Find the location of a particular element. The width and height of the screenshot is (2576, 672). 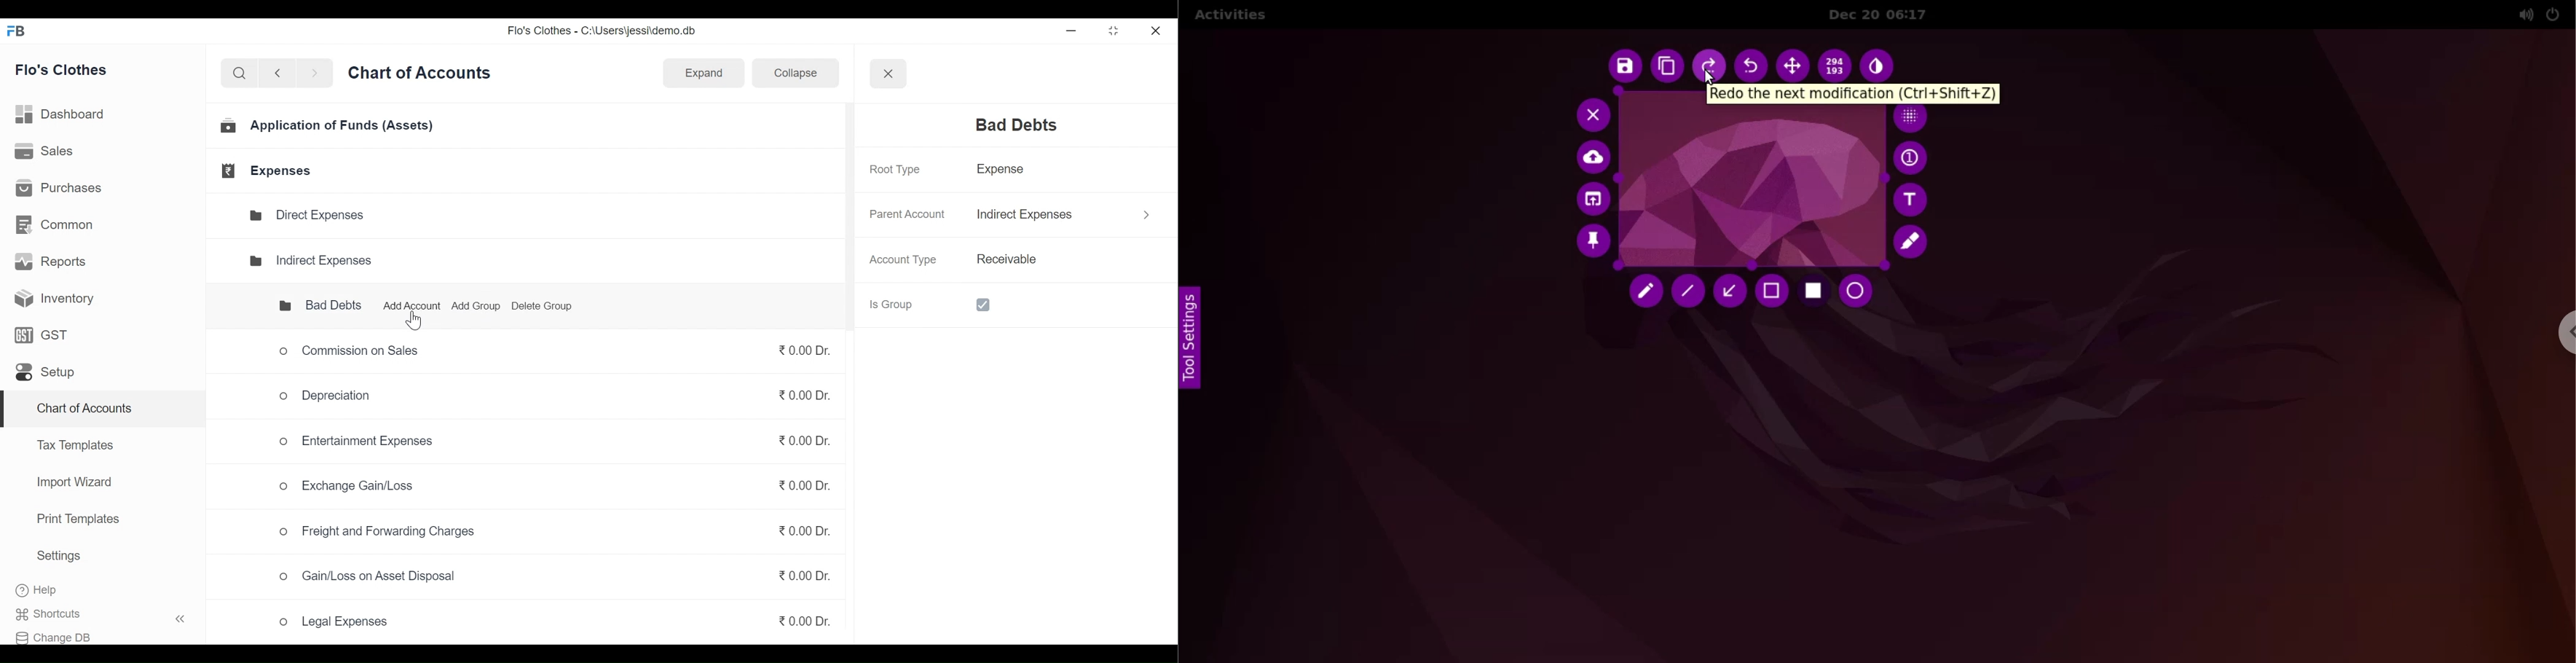

₹0.00Dr. is located at coordinates (798, 350).